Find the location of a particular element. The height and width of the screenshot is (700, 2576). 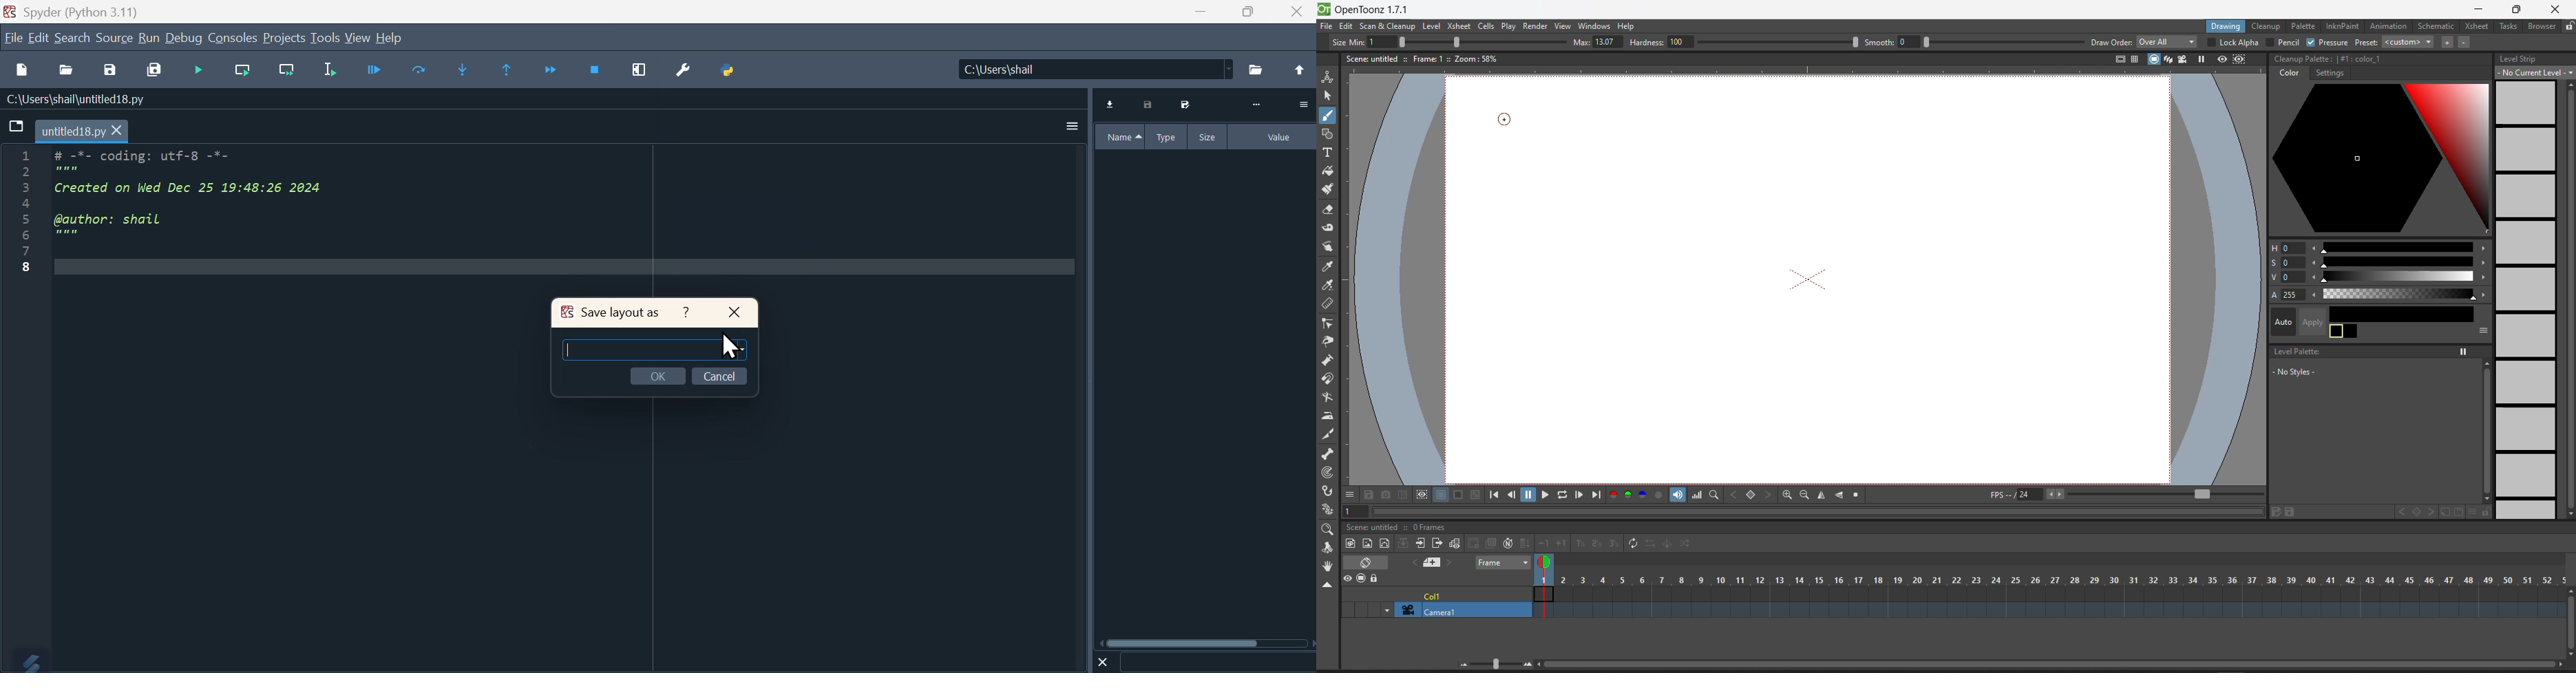

pressure is located at coordinates (2327, 43).